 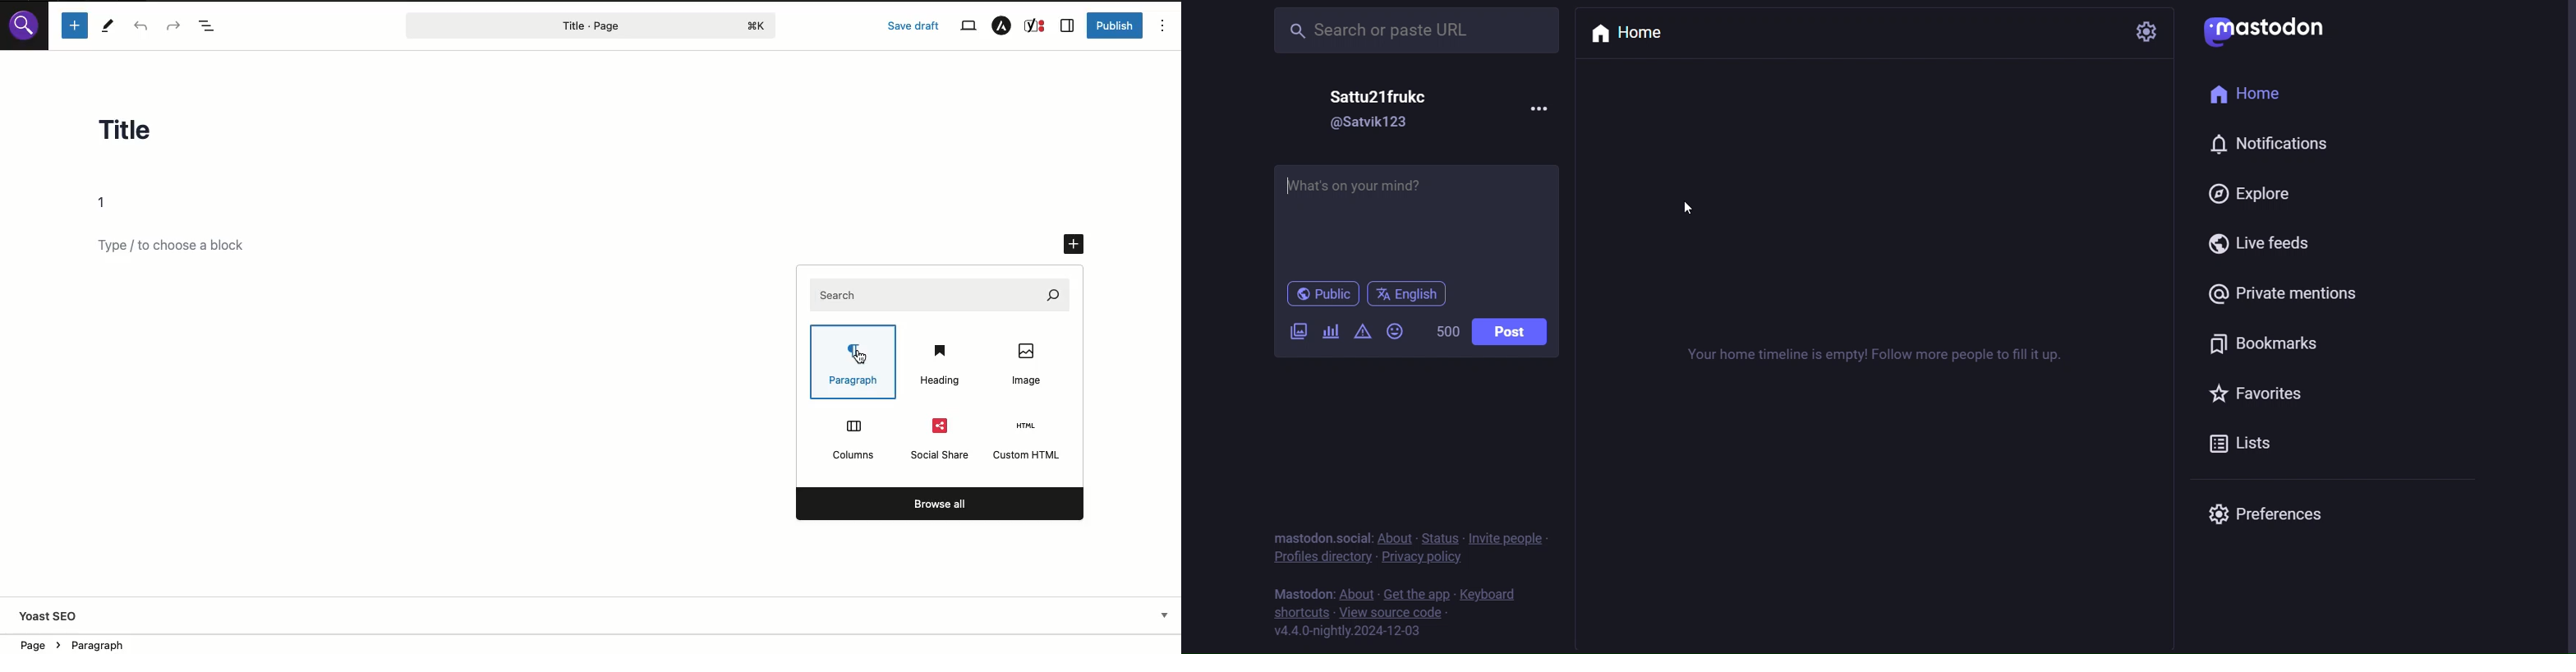 I want to click on Cursor, so click(x=1689, y=208).